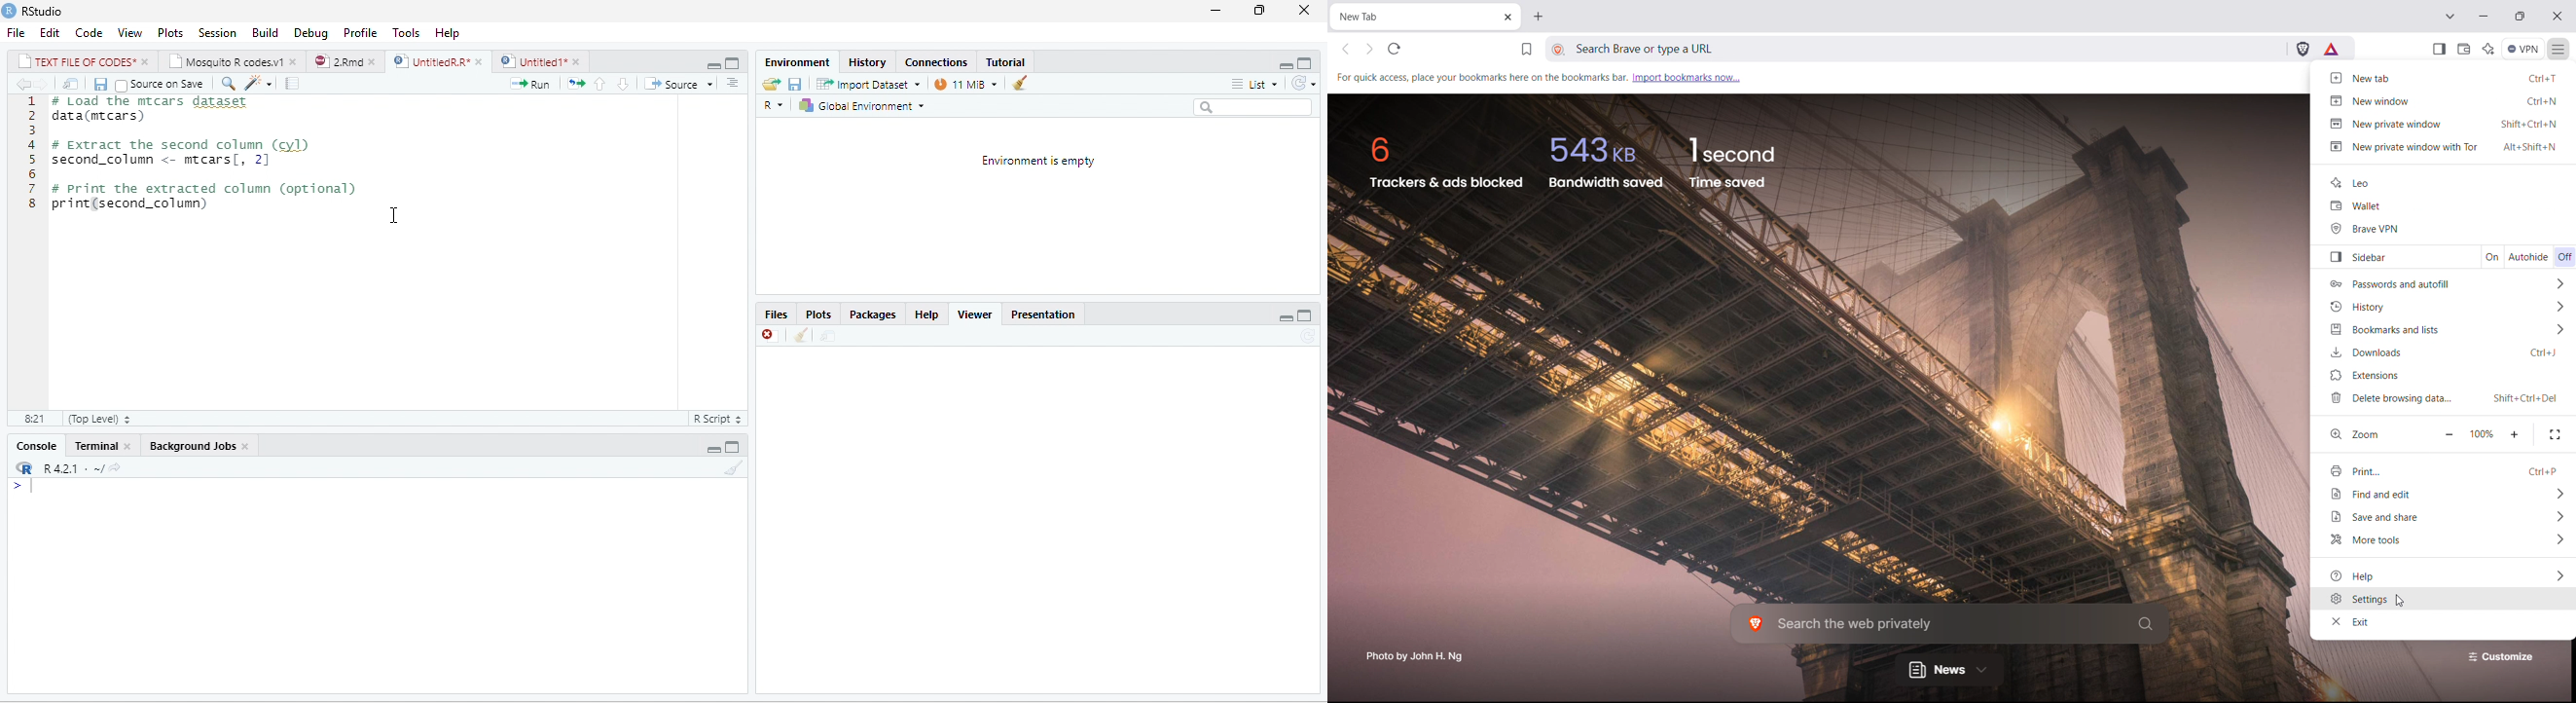 The height and width of the screenshot is (728, 2576). What do you see at coordinates (45, 85) in the screenshot?
I see `next` at bounding box center [45, 85].